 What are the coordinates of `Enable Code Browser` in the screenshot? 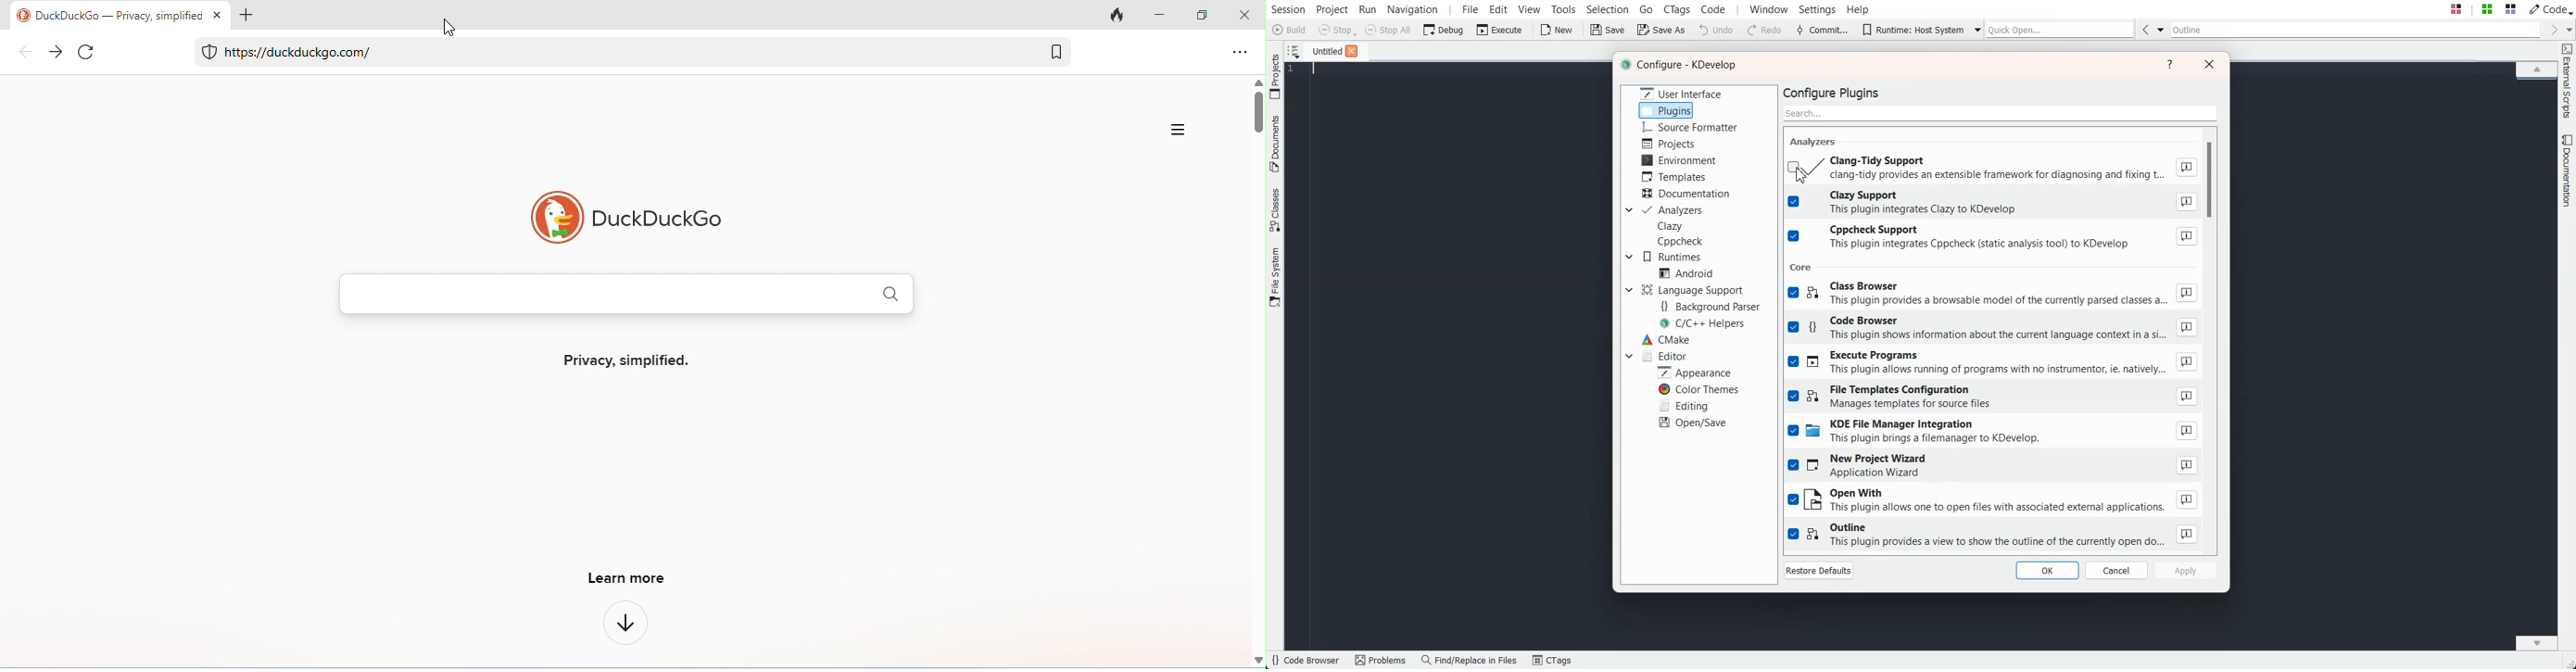 It's located at (1993, 330).